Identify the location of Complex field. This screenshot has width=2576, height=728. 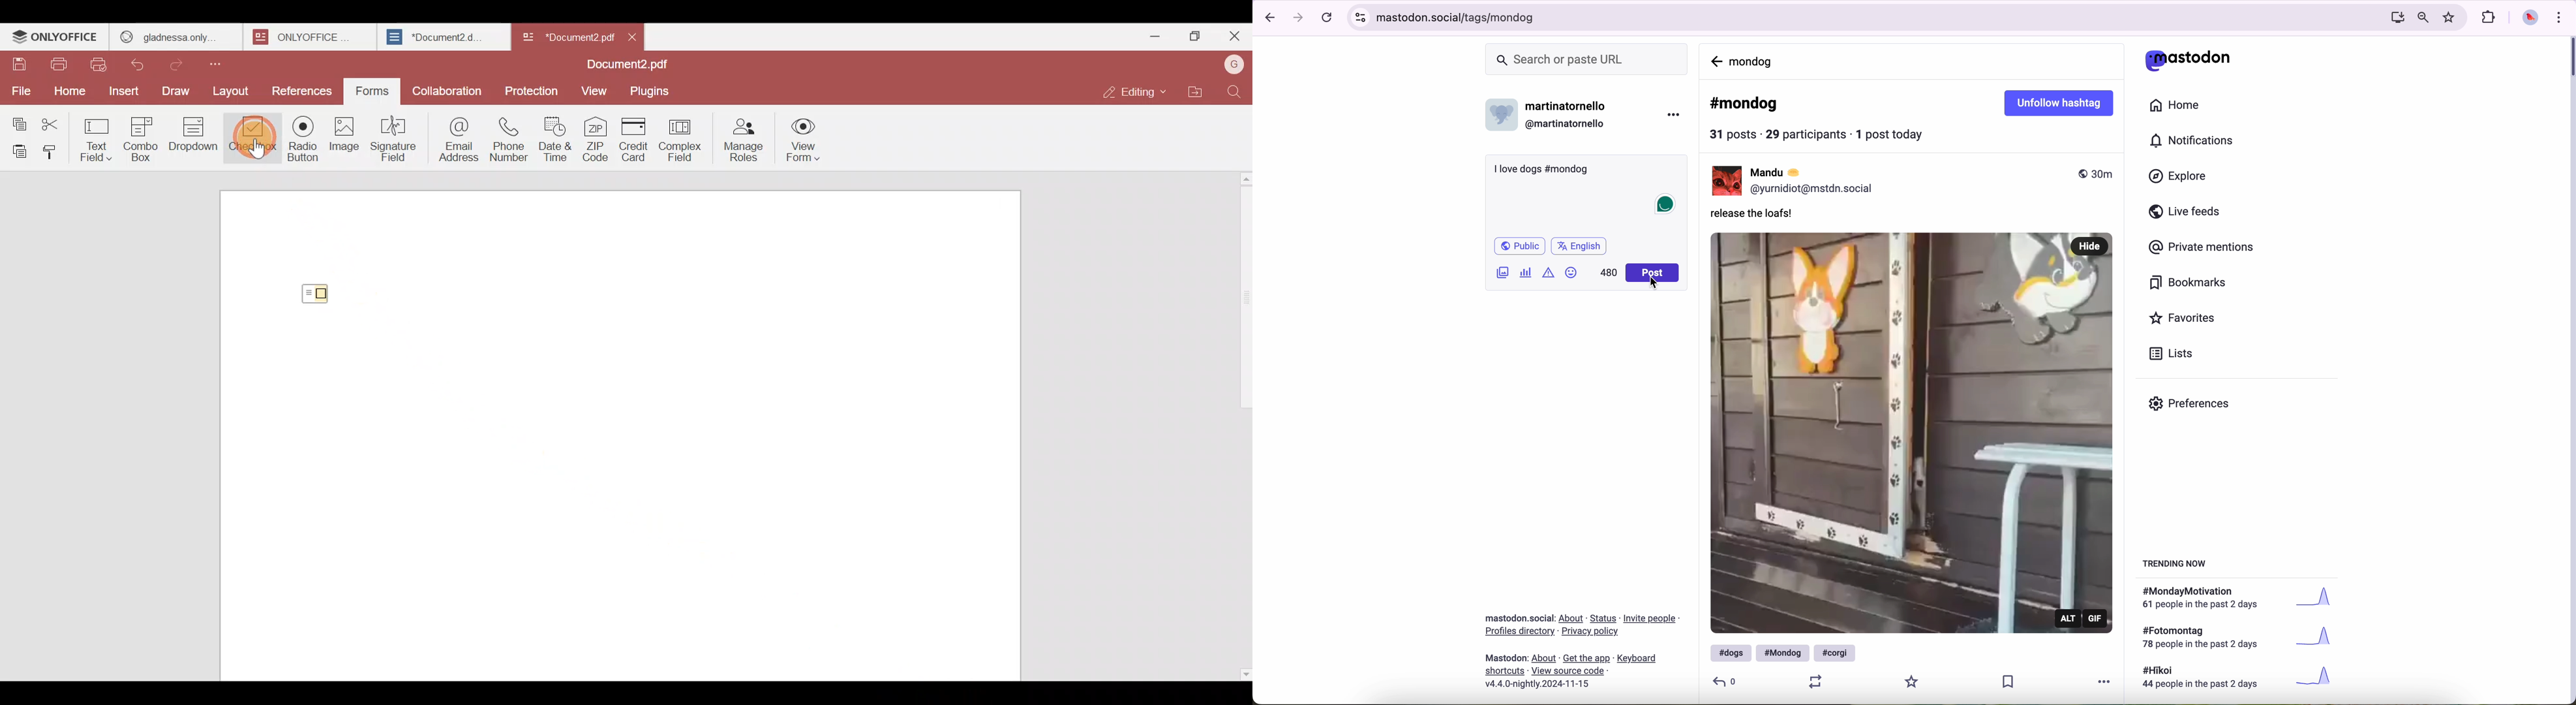
(678, 141).